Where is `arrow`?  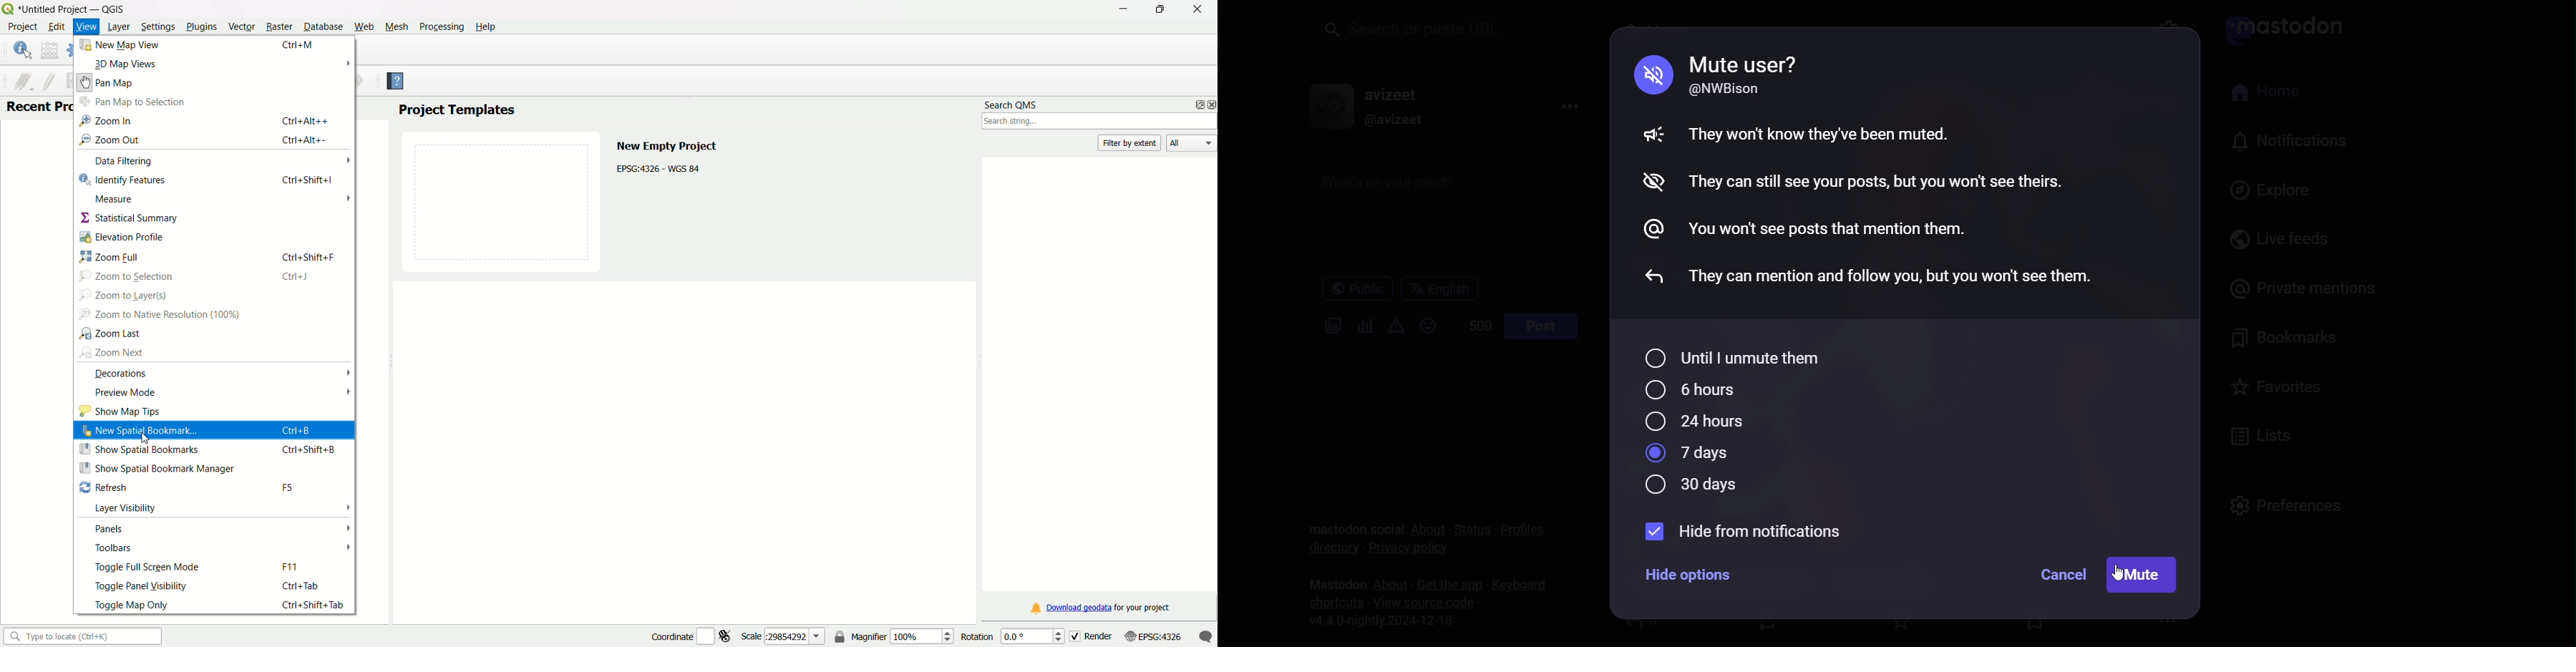 arrow is located at coordinates (345, 160).